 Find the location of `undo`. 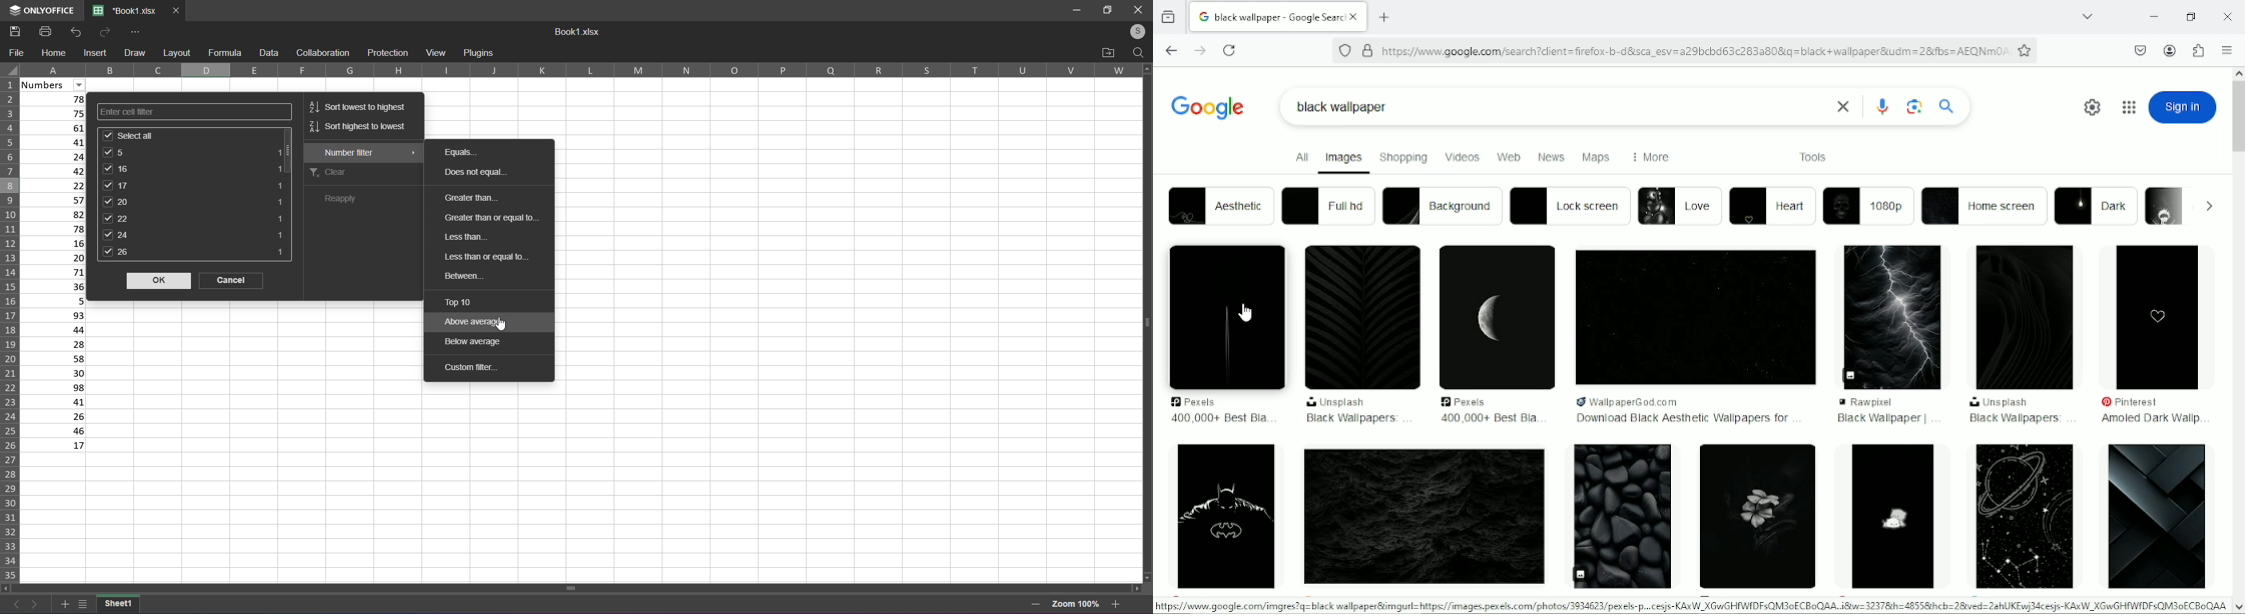

undo is located at coordinates (78, 32).